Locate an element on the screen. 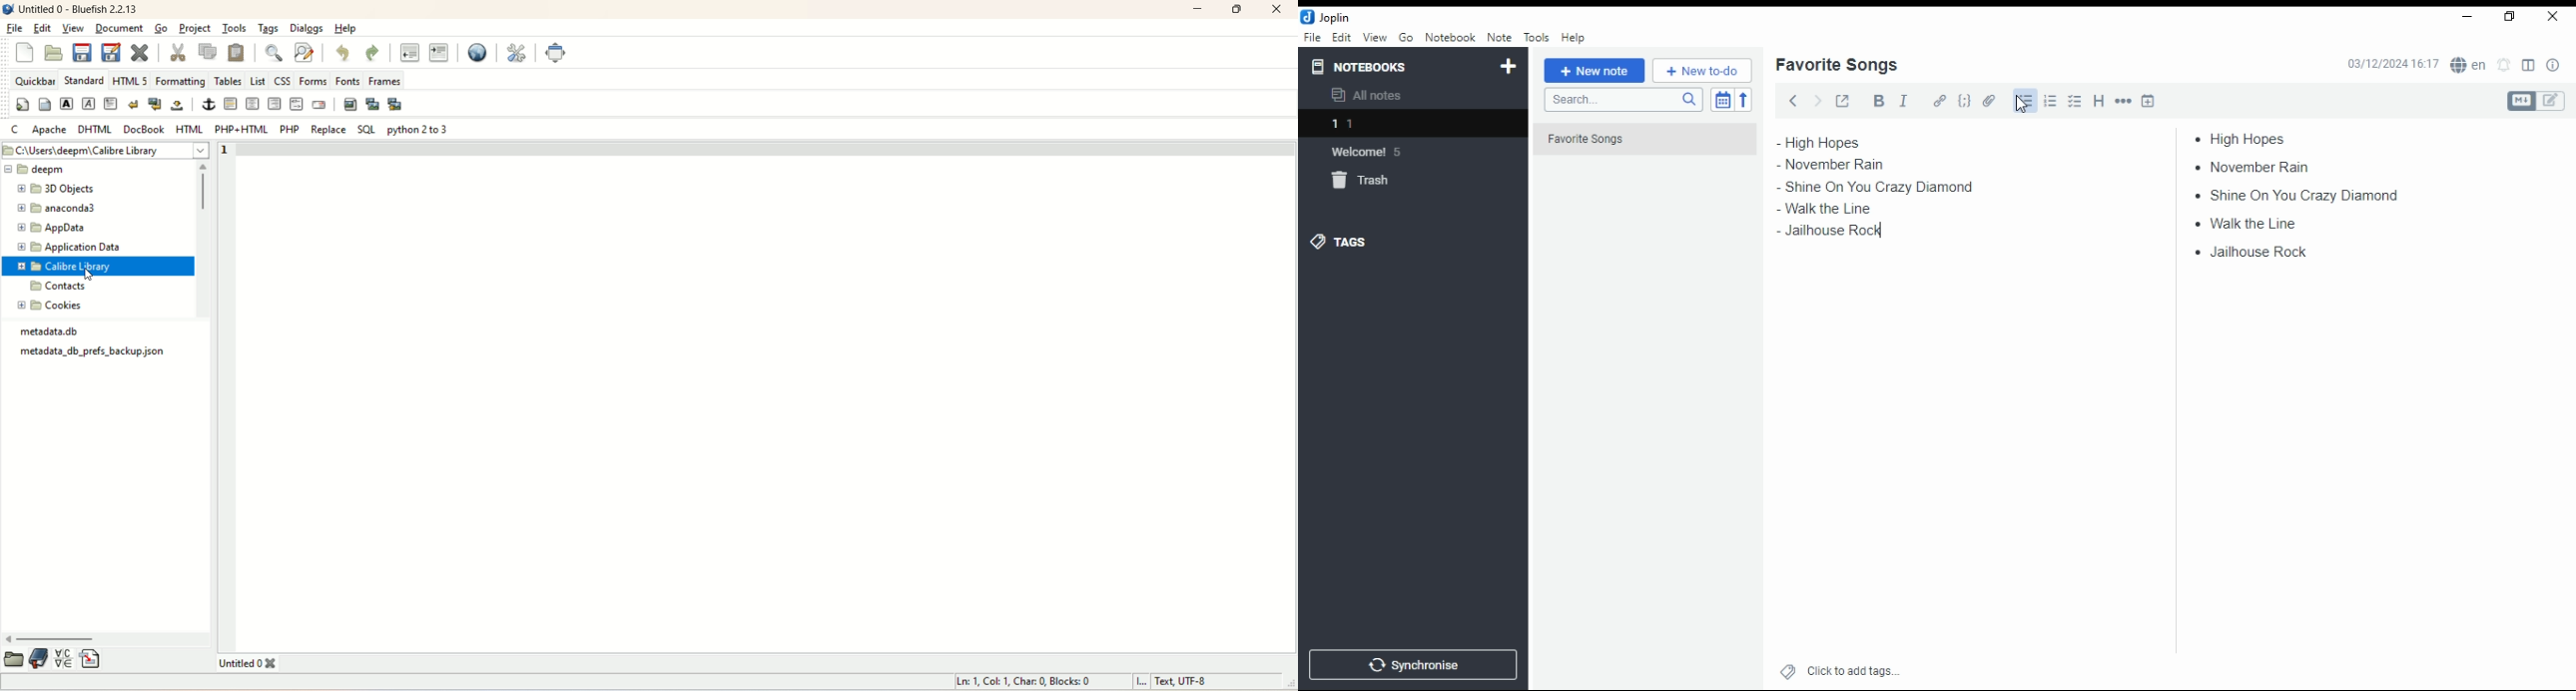 The image size is (2576, 700). shine on you crazy diamond is located at coordinates (2289, 194).